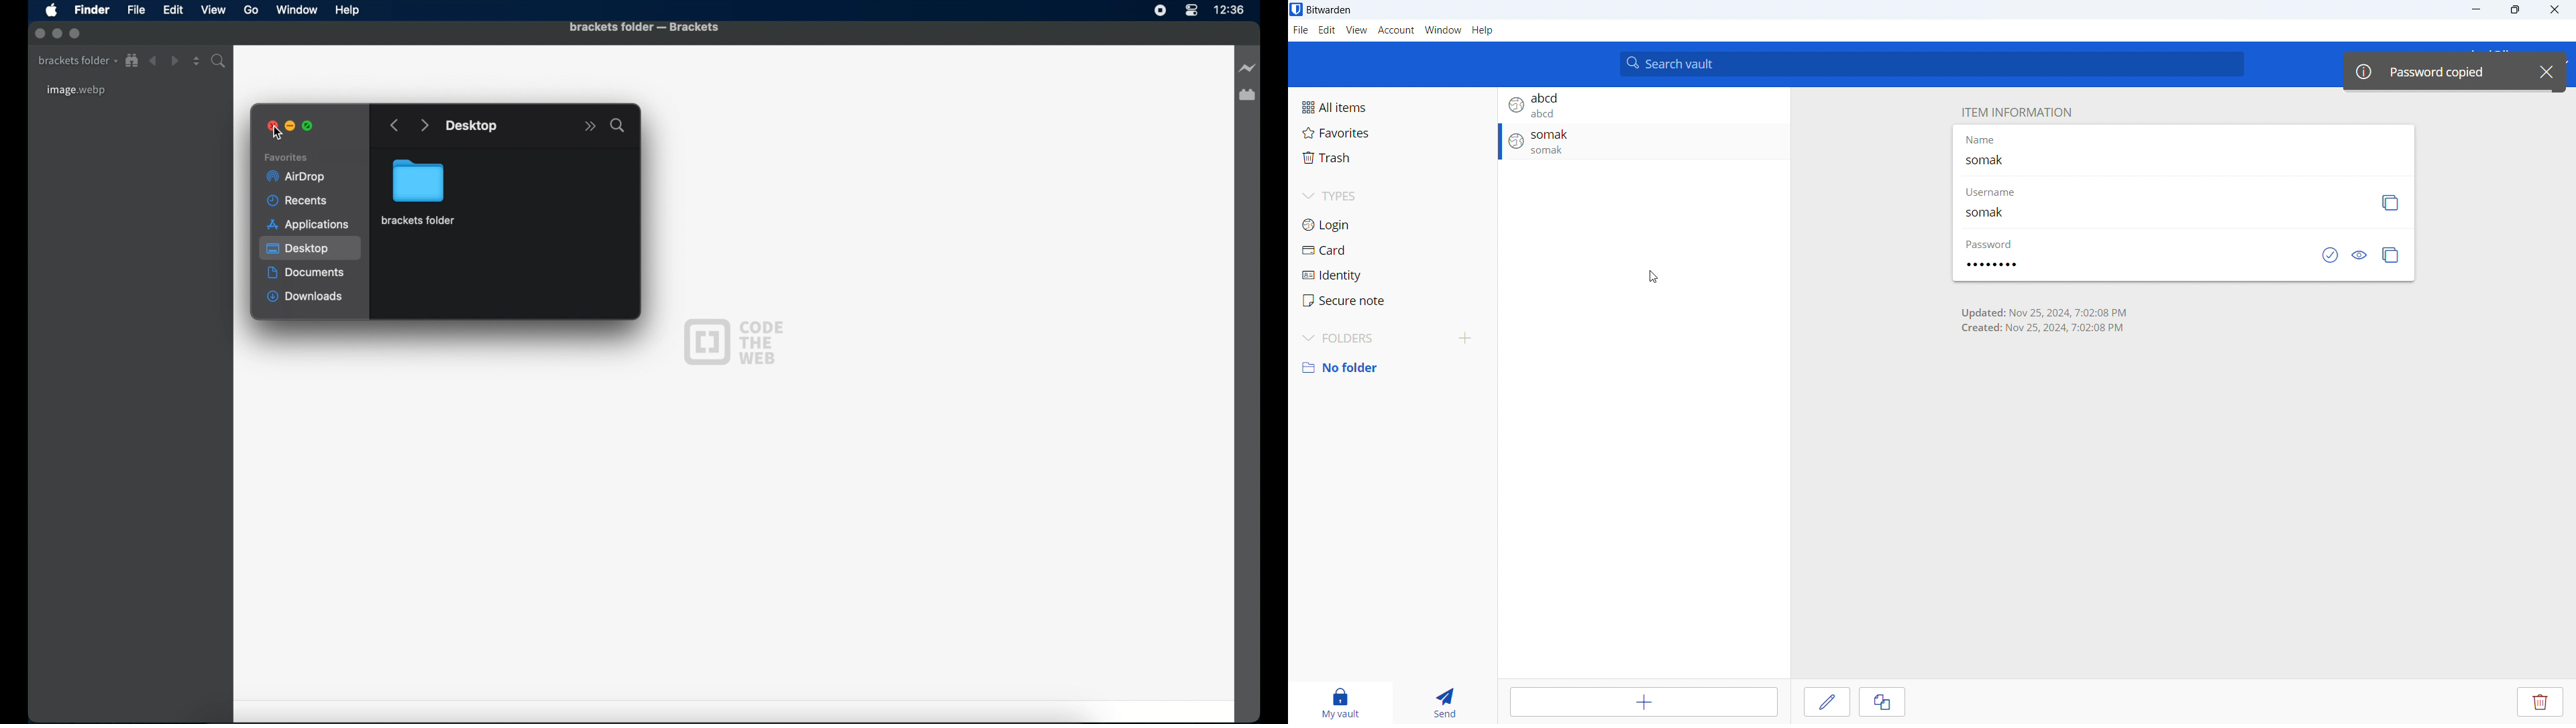  What do you see at coordinates (1464, 340) in the screenshot?
I see `add folder` at bounding box center [1464, 340].